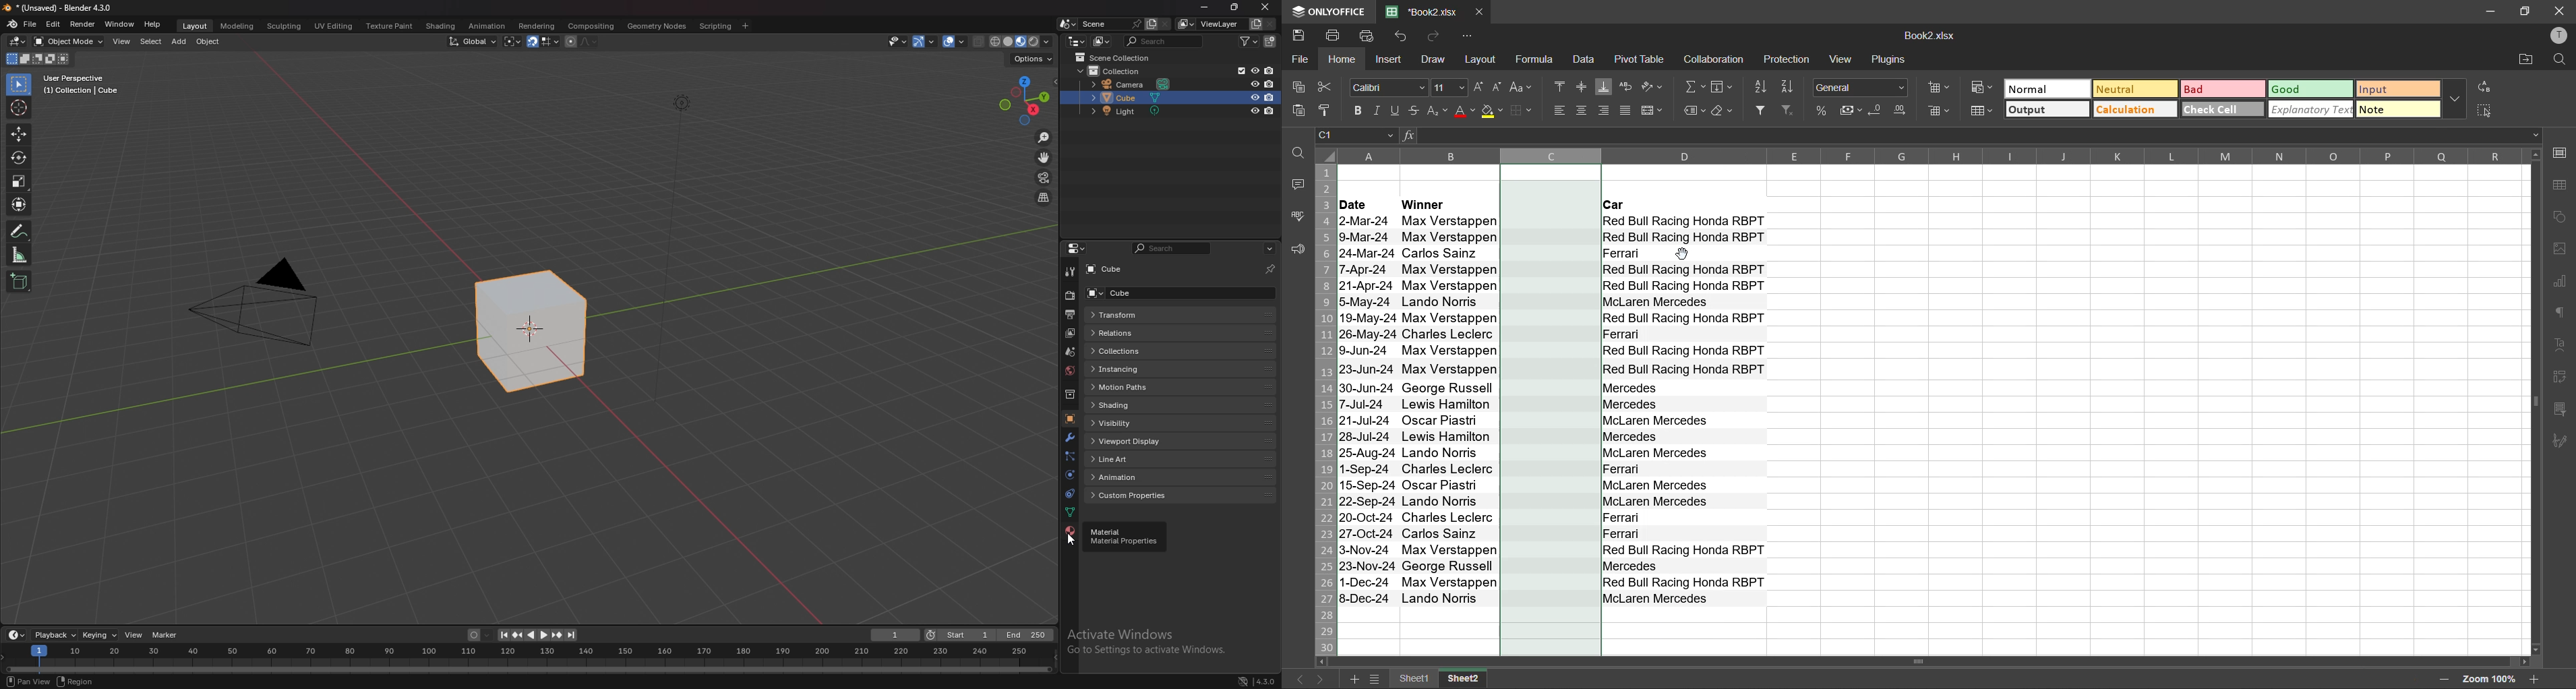 Image resolution: width=2576 pixels, height=700 pixels. What do you see at coordinates (1366, 409) in the screenshot?
I see `2-Mar-24
9-Mar-24
24-Mar-24
7-Apr-24
21-Apr-24
5-May-24
19-May-24
26-May-24
9-Jun-24
23-Jun-24
30-Jun-24
7-Jul-24
21-Jul-24
28-Jul-24
25-Aug-24
1-Sep-24
15-Sep-24
22-Sep-24
20-Oct-24
27-Oct-24
3-Nov-24
23-Nov-24
1-Dec-24
8.Dec-24` at bounding box center [1366, 409].